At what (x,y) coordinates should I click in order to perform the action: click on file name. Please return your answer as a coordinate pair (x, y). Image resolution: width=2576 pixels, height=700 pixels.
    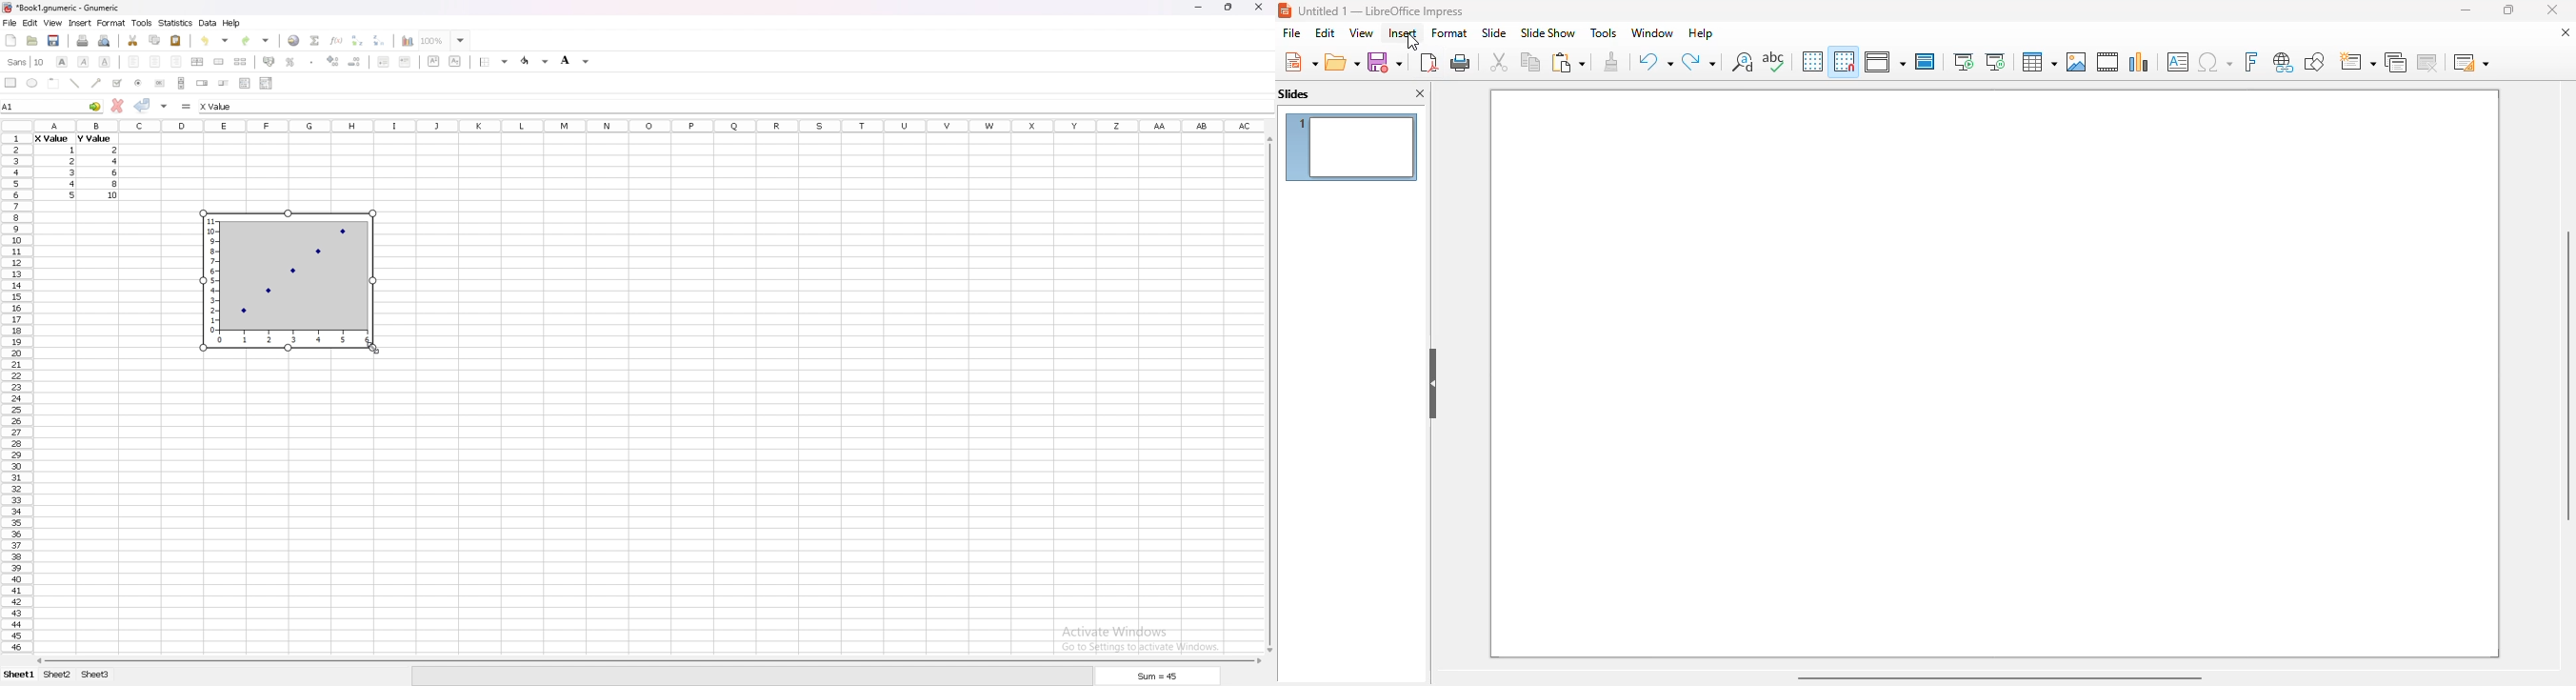
    Looking at the image, I should click on (61, 7).